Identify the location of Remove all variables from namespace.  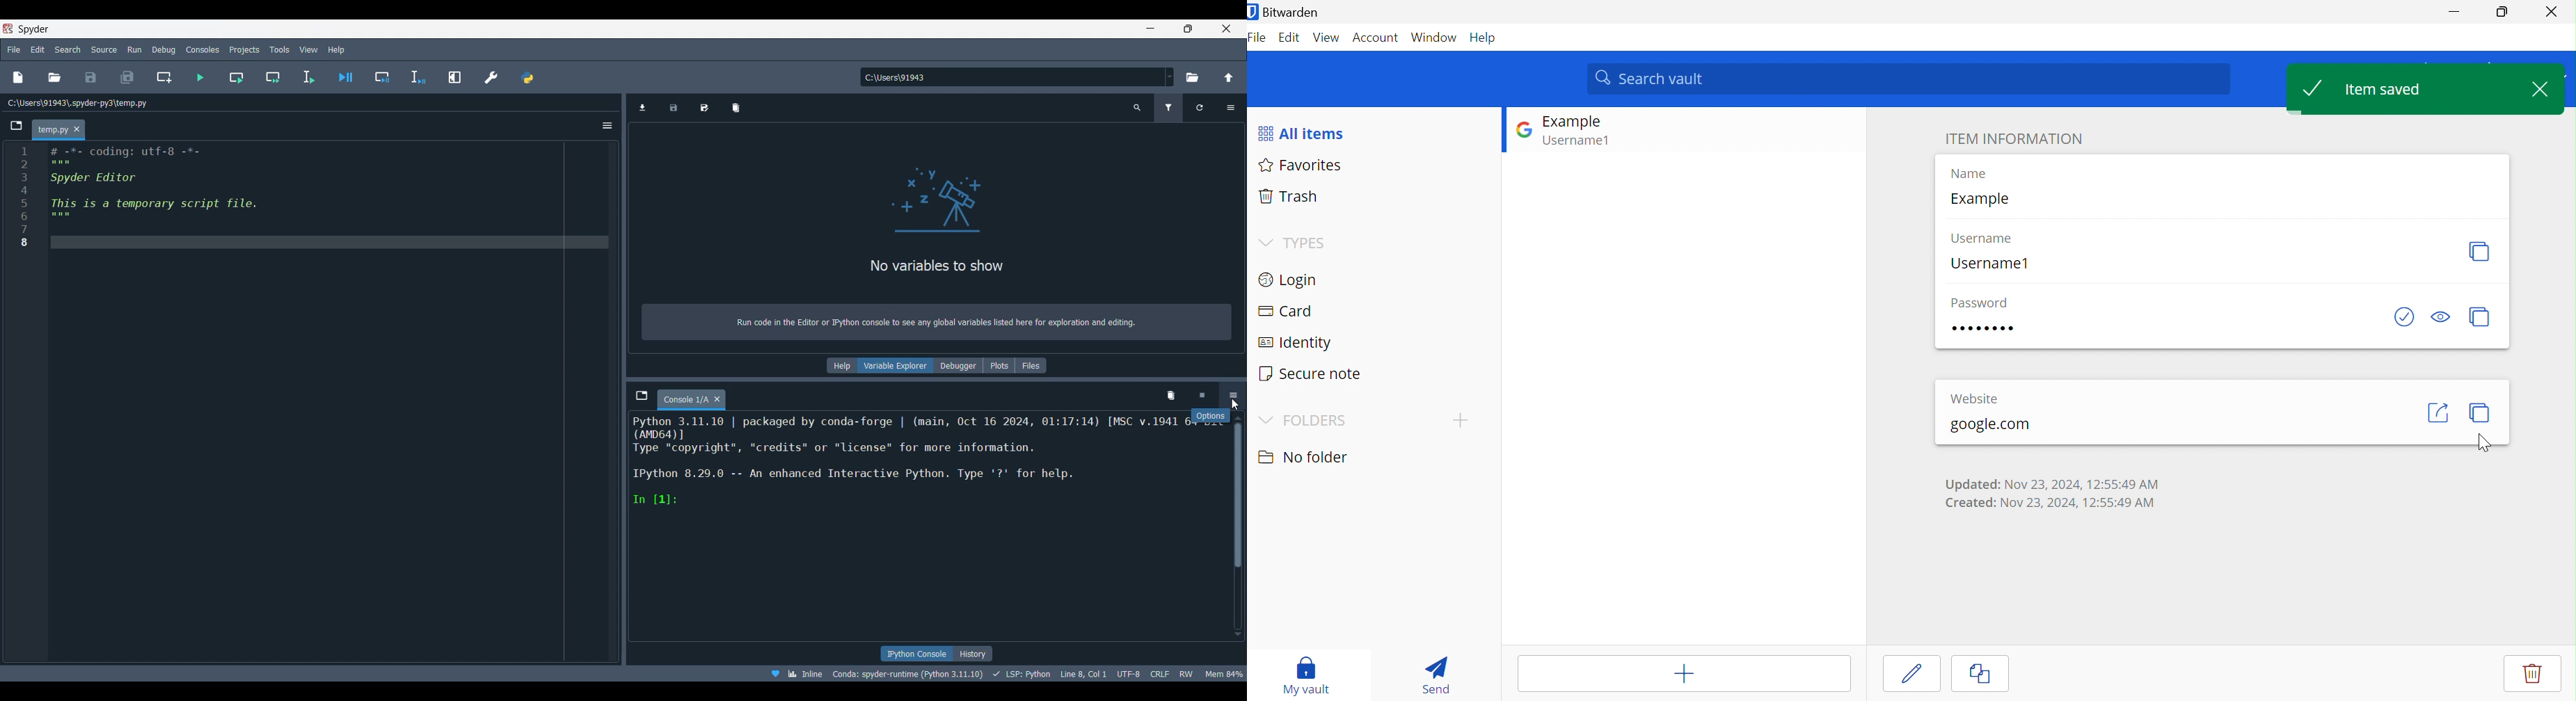
(1172, 397).